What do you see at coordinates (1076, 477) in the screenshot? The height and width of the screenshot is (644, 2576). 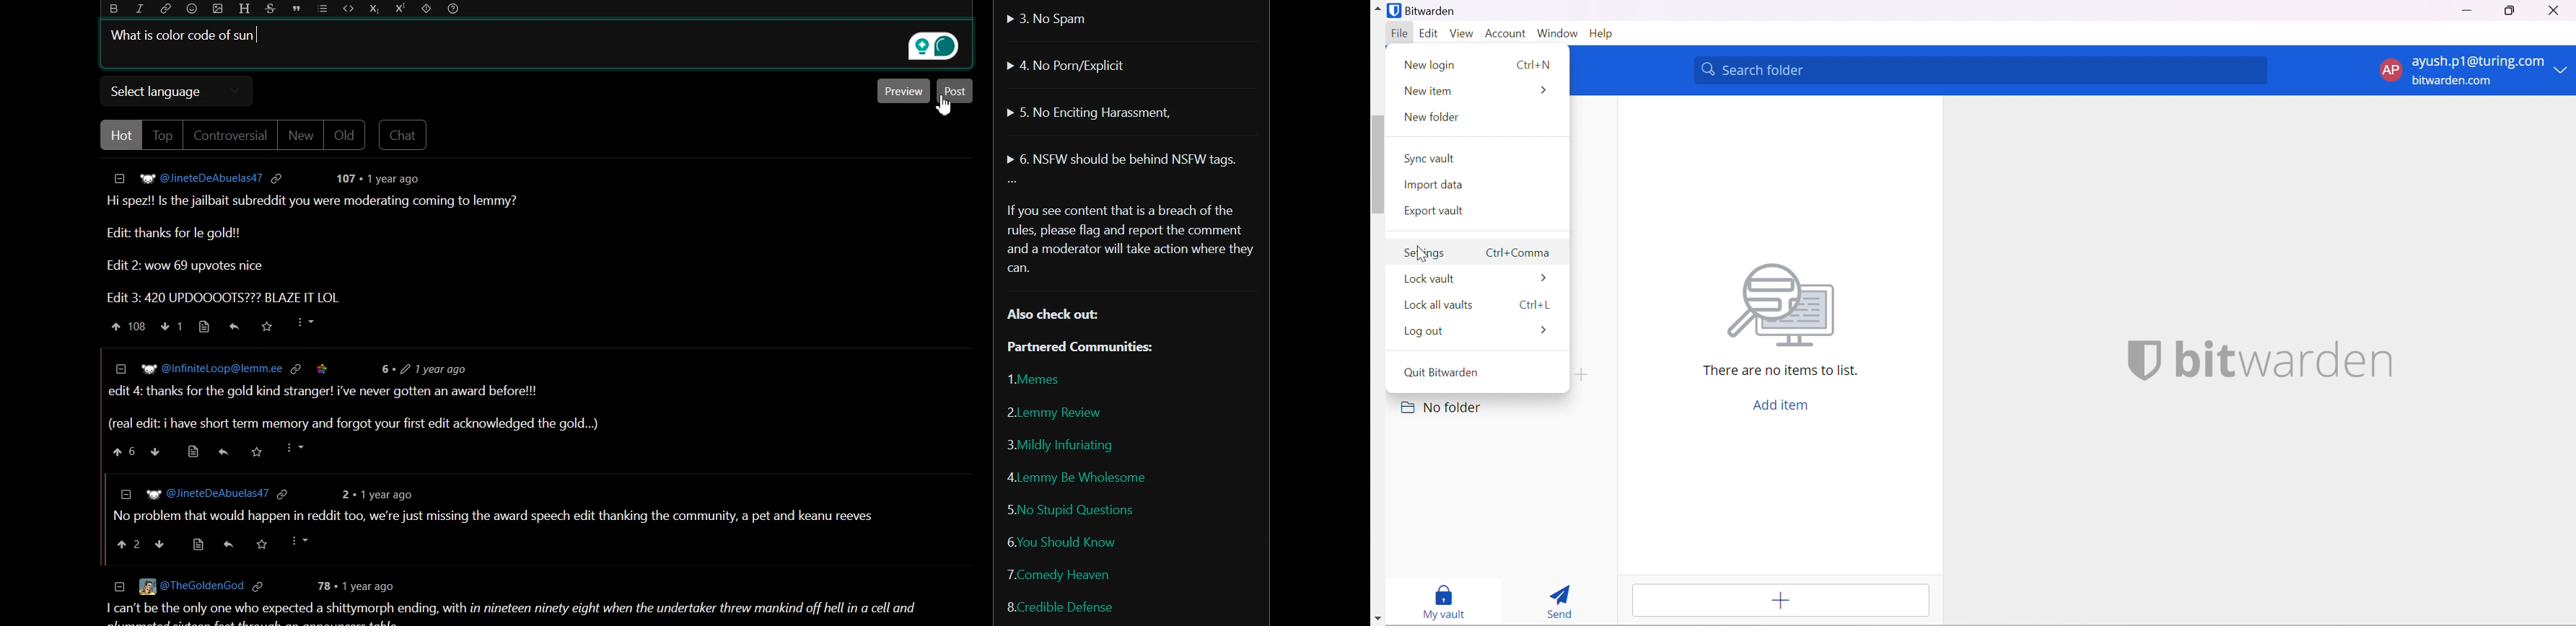 I see `Lemmy Be Wholesome` at bounding box center [1076, 477].